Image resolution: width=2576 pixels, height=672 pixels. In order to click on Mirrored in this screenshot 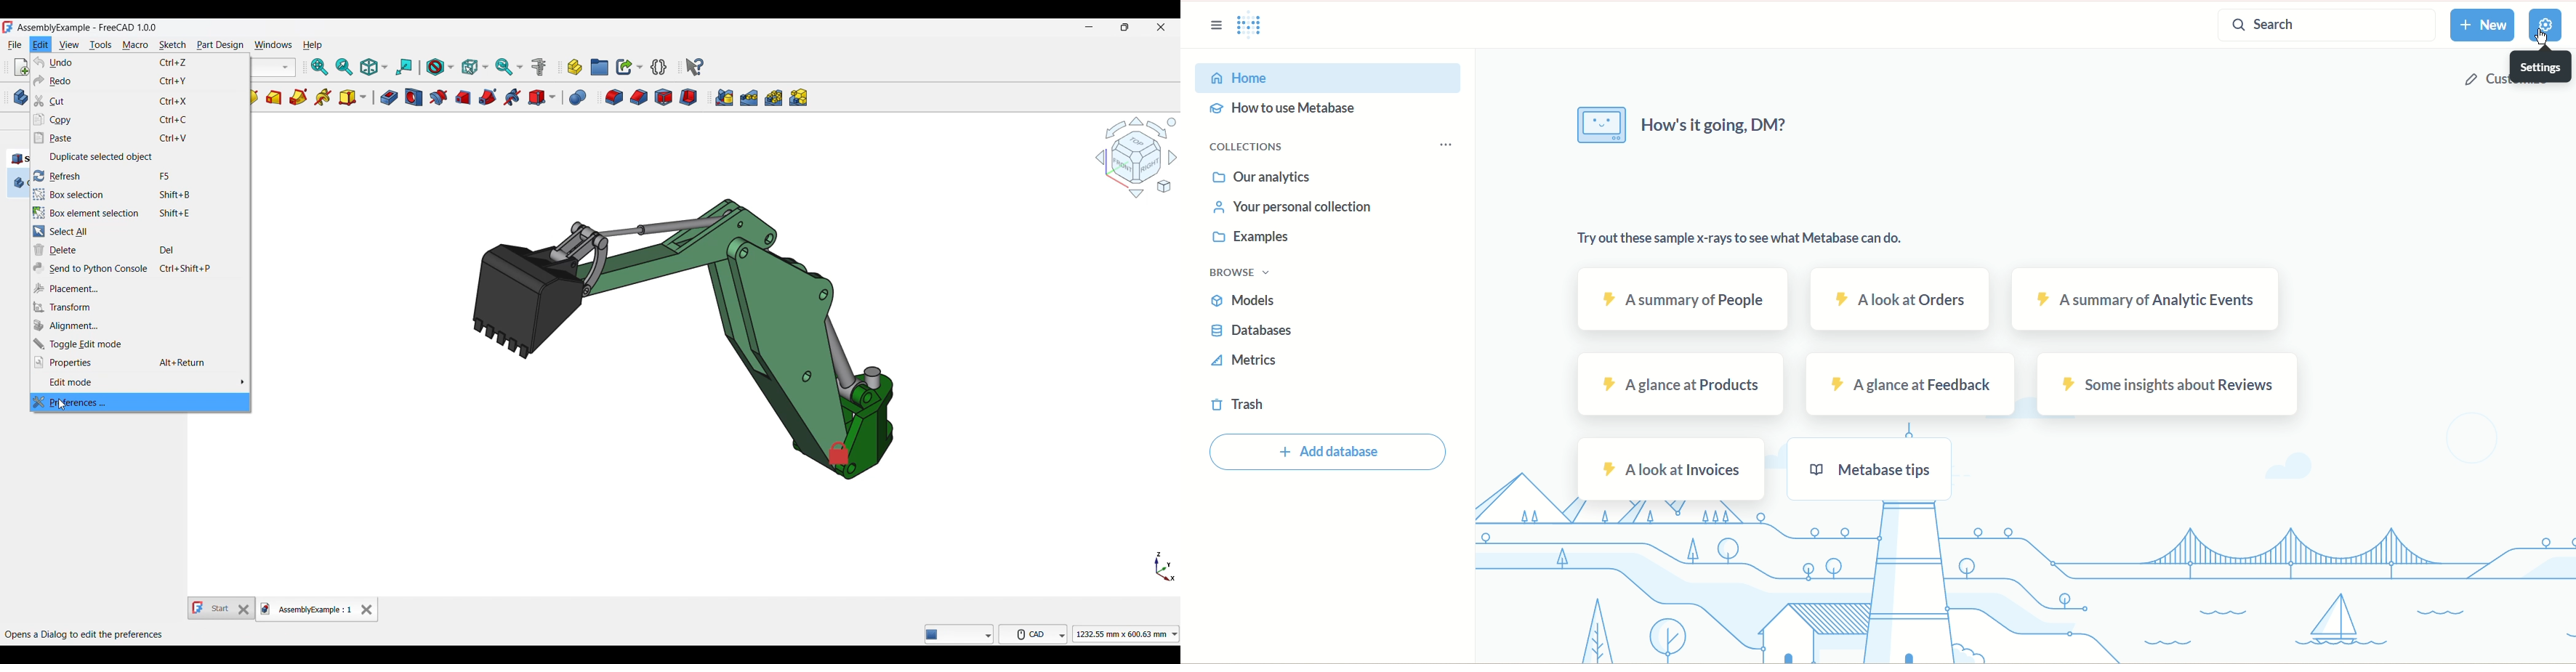, I will do `click(725, 97)`.